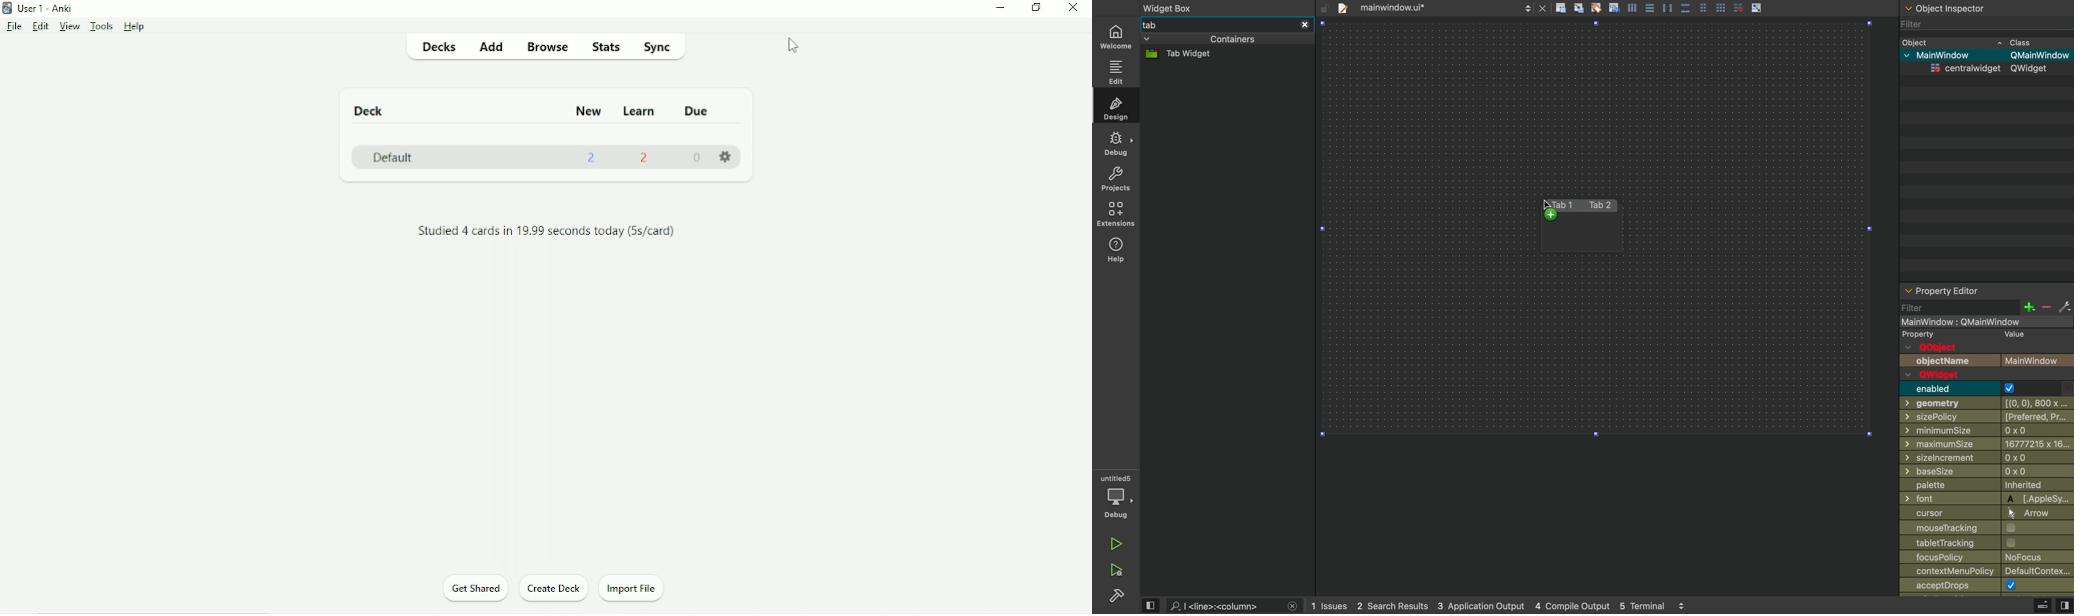  I want to click on object class, so click(1982, 42).